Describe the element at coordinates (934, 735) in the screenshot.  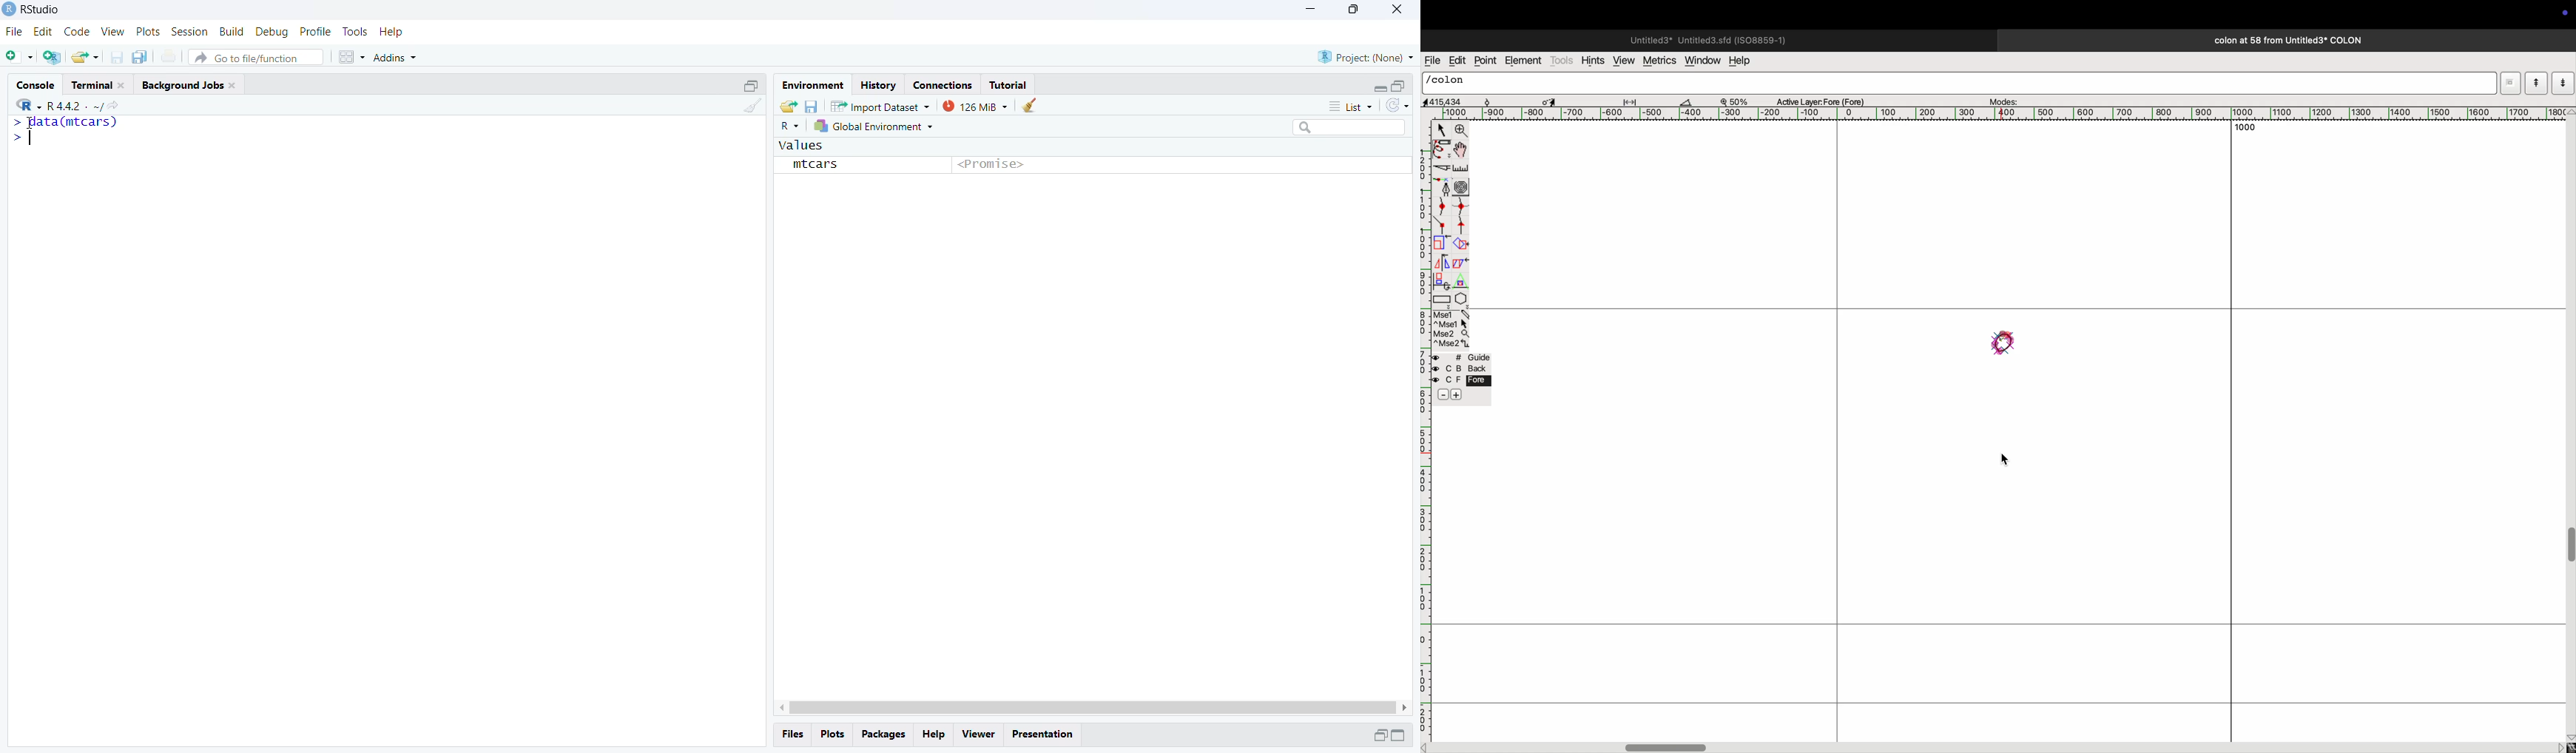
I see `Help` at that location.